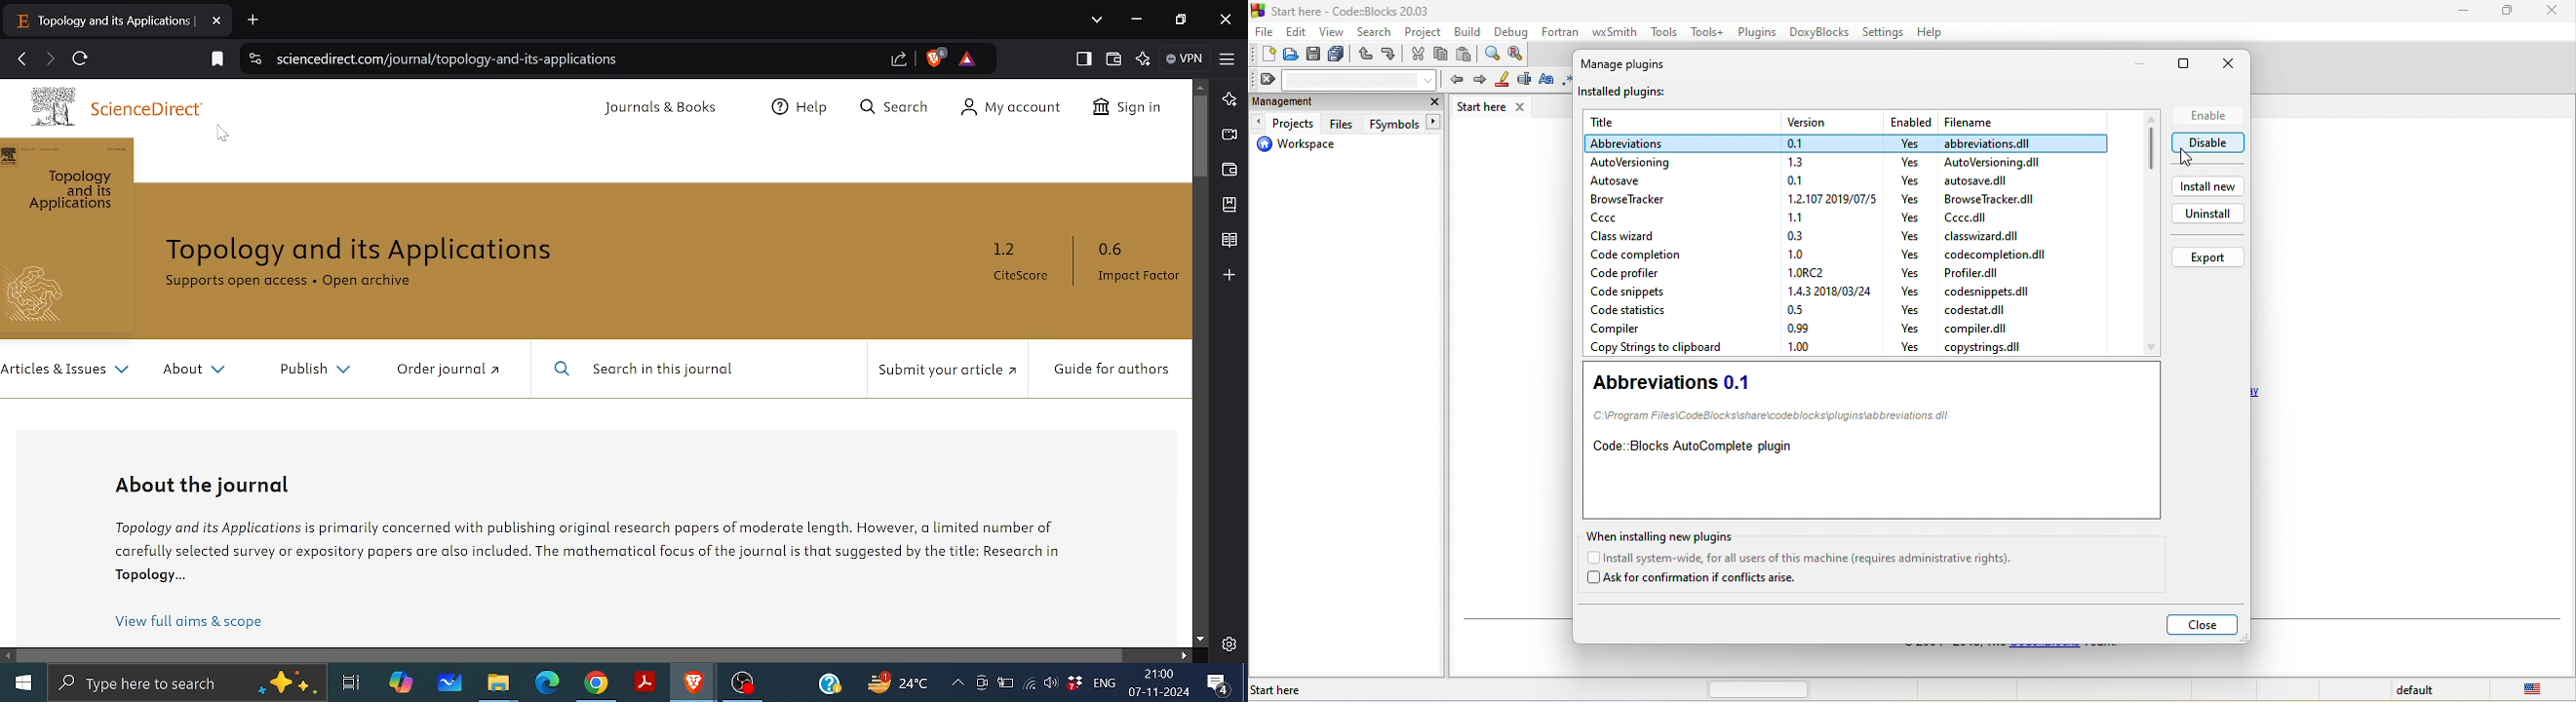  What do you see at coordinates (1518, 53) in the screenshot?
I see `replace` at bounding box center [1518, 53].